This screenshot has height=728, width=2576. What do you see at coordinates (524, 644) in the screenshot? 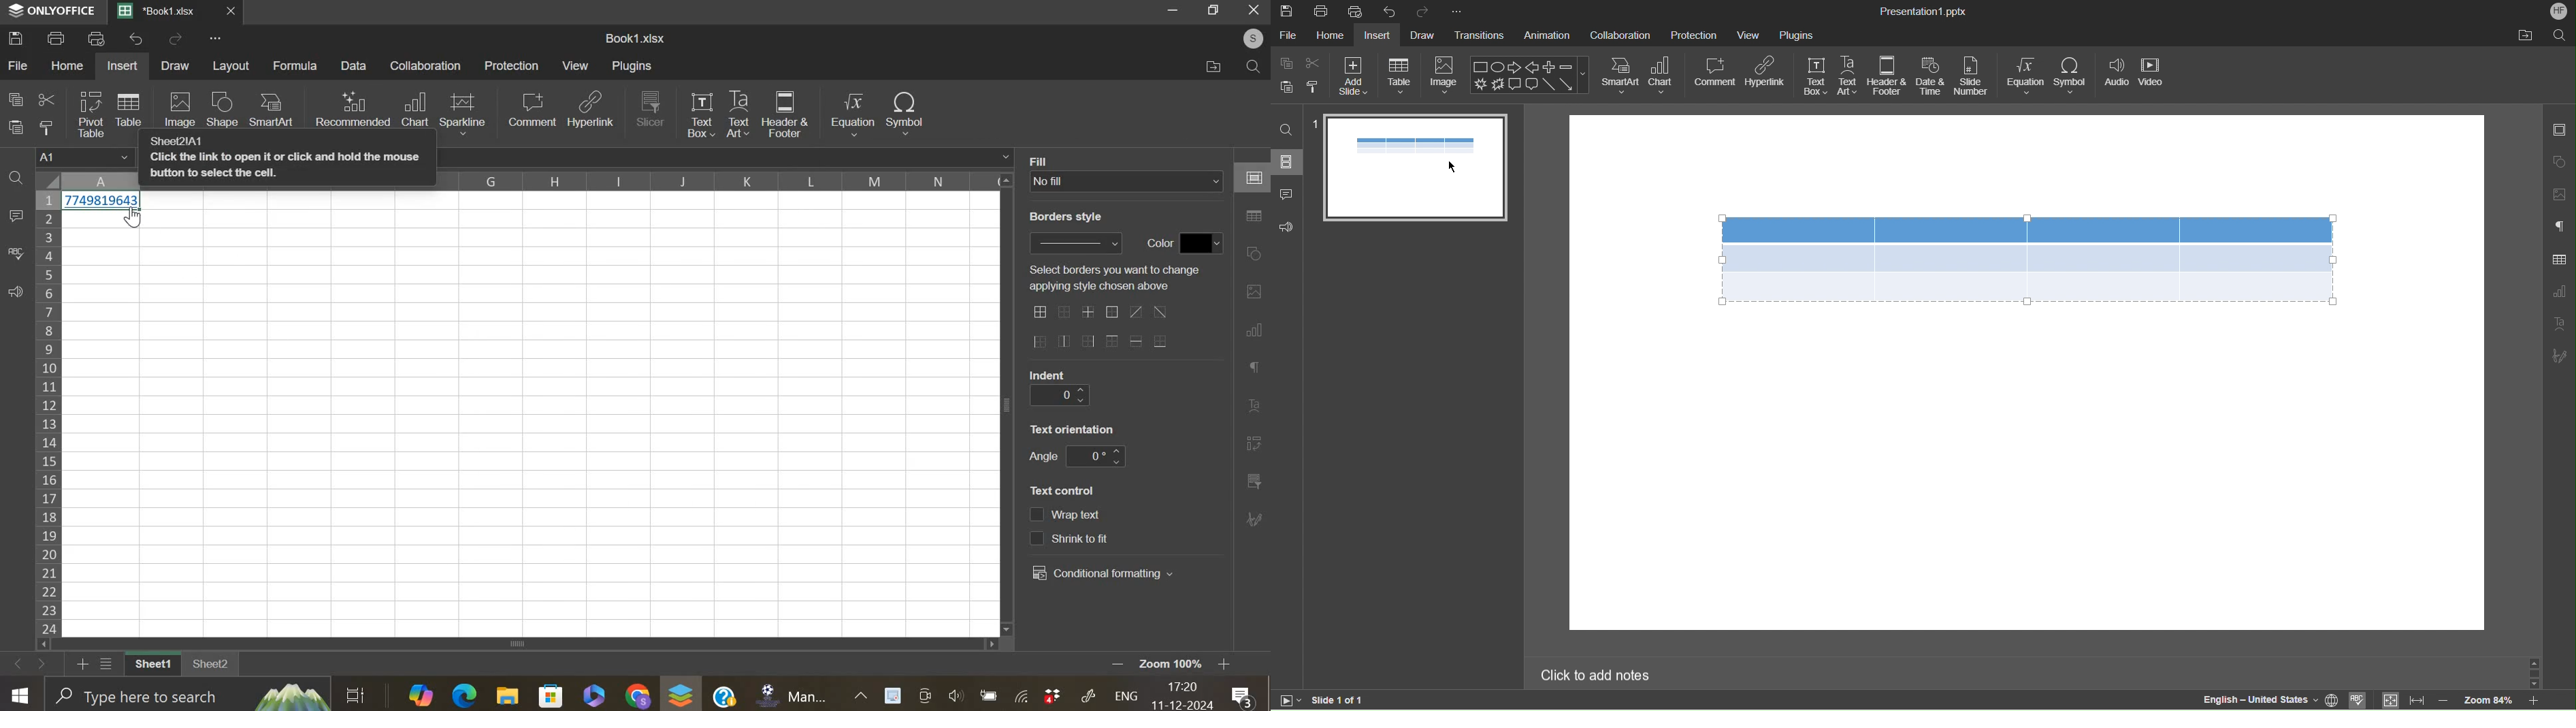
I see `scroll bar` at bounding box center [524, 644].